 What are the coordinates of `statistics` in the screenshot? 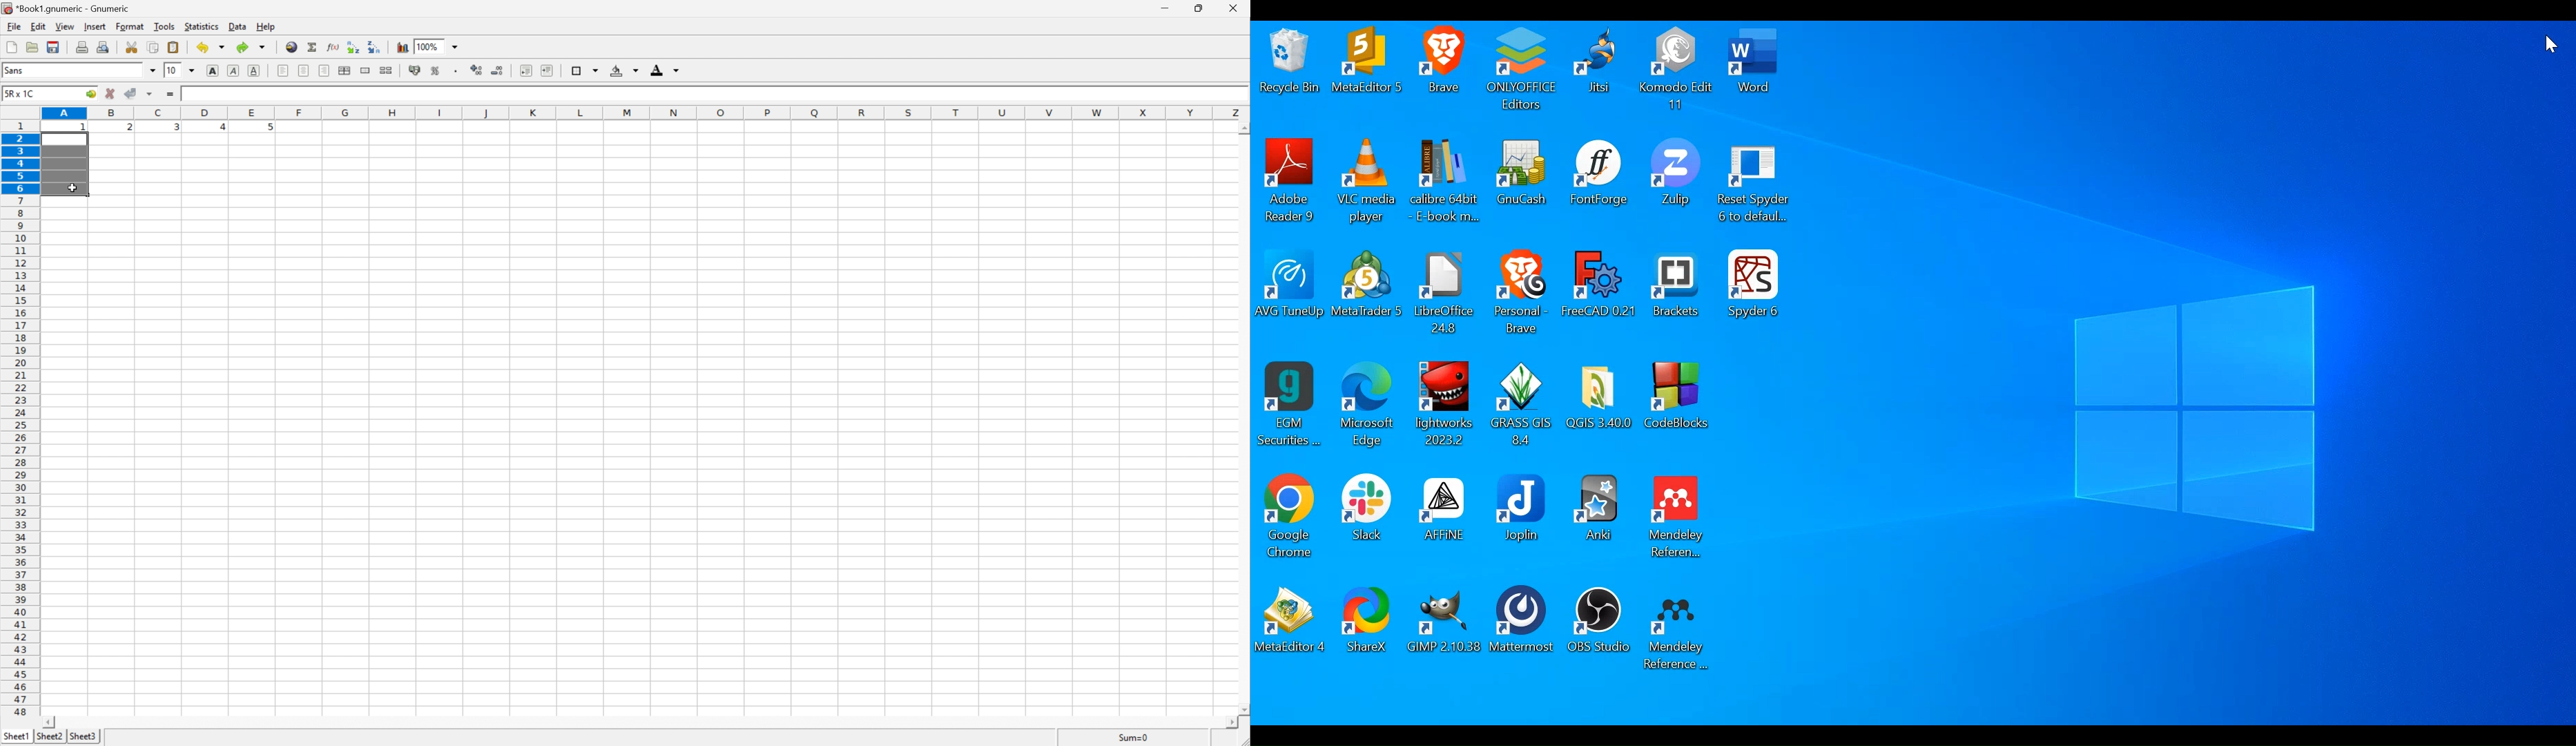 It's located at (202, 27).